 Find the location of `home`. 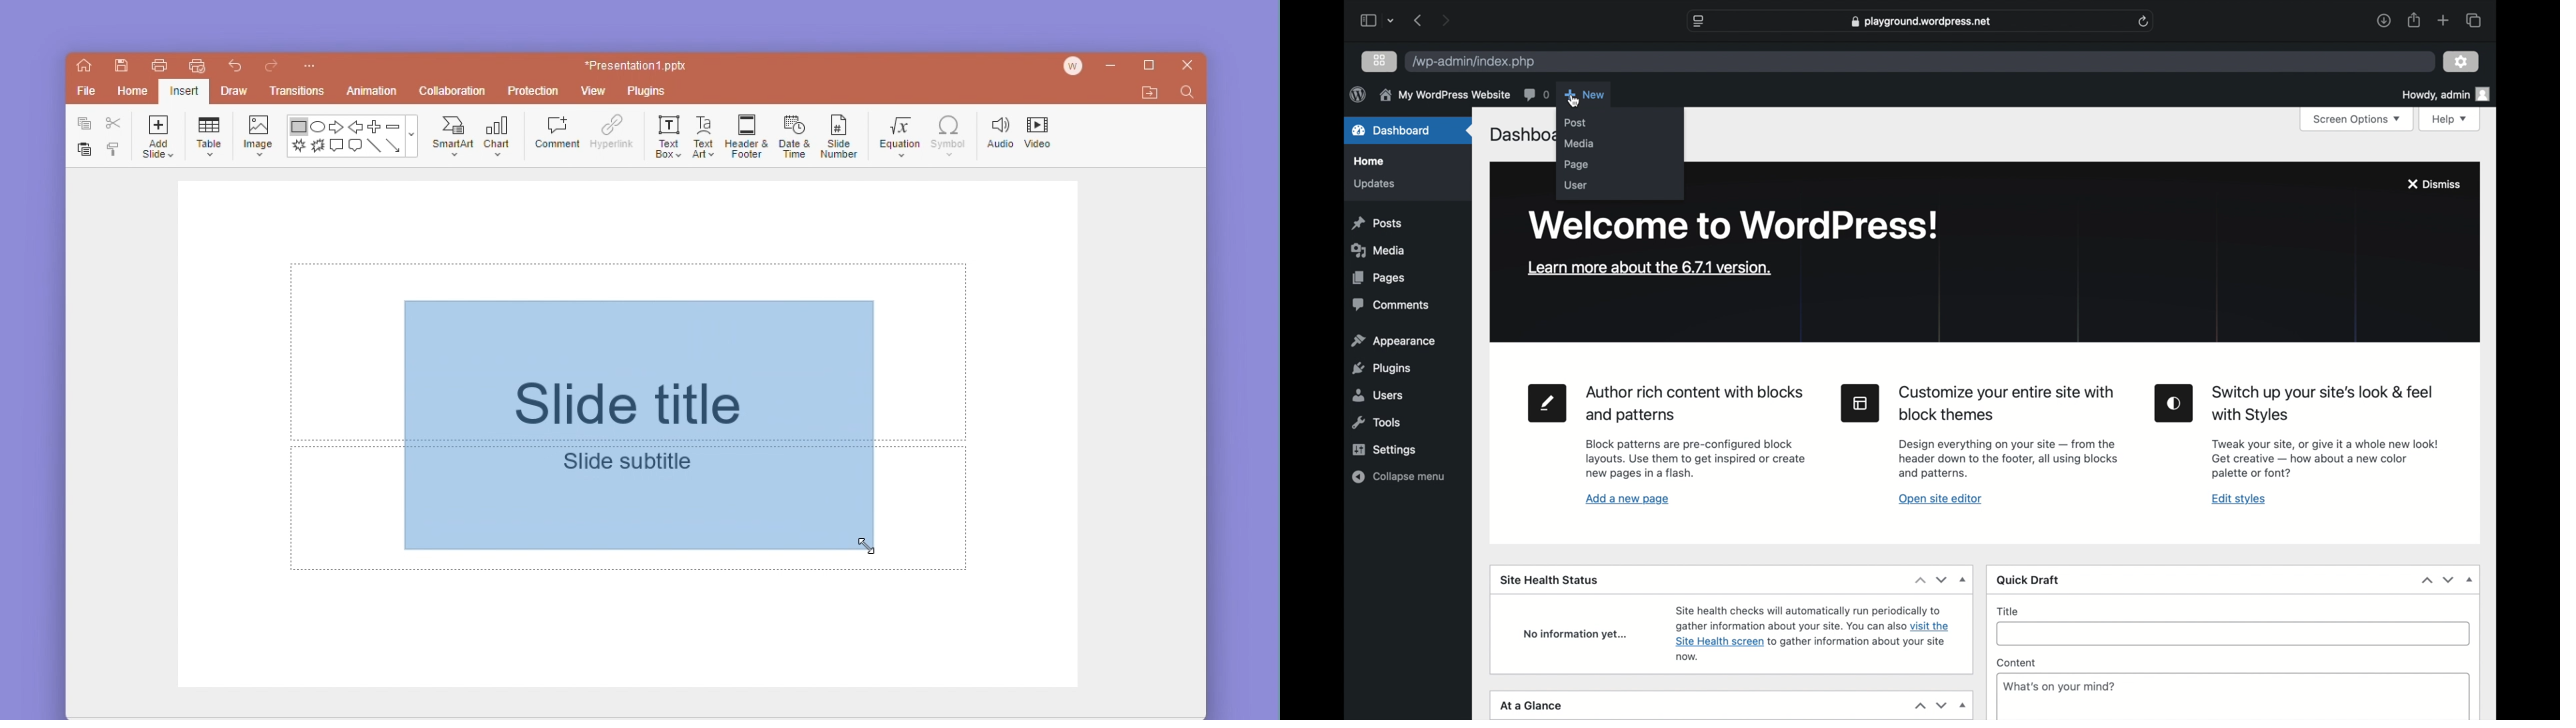

home is located at coordinates (129, 93).